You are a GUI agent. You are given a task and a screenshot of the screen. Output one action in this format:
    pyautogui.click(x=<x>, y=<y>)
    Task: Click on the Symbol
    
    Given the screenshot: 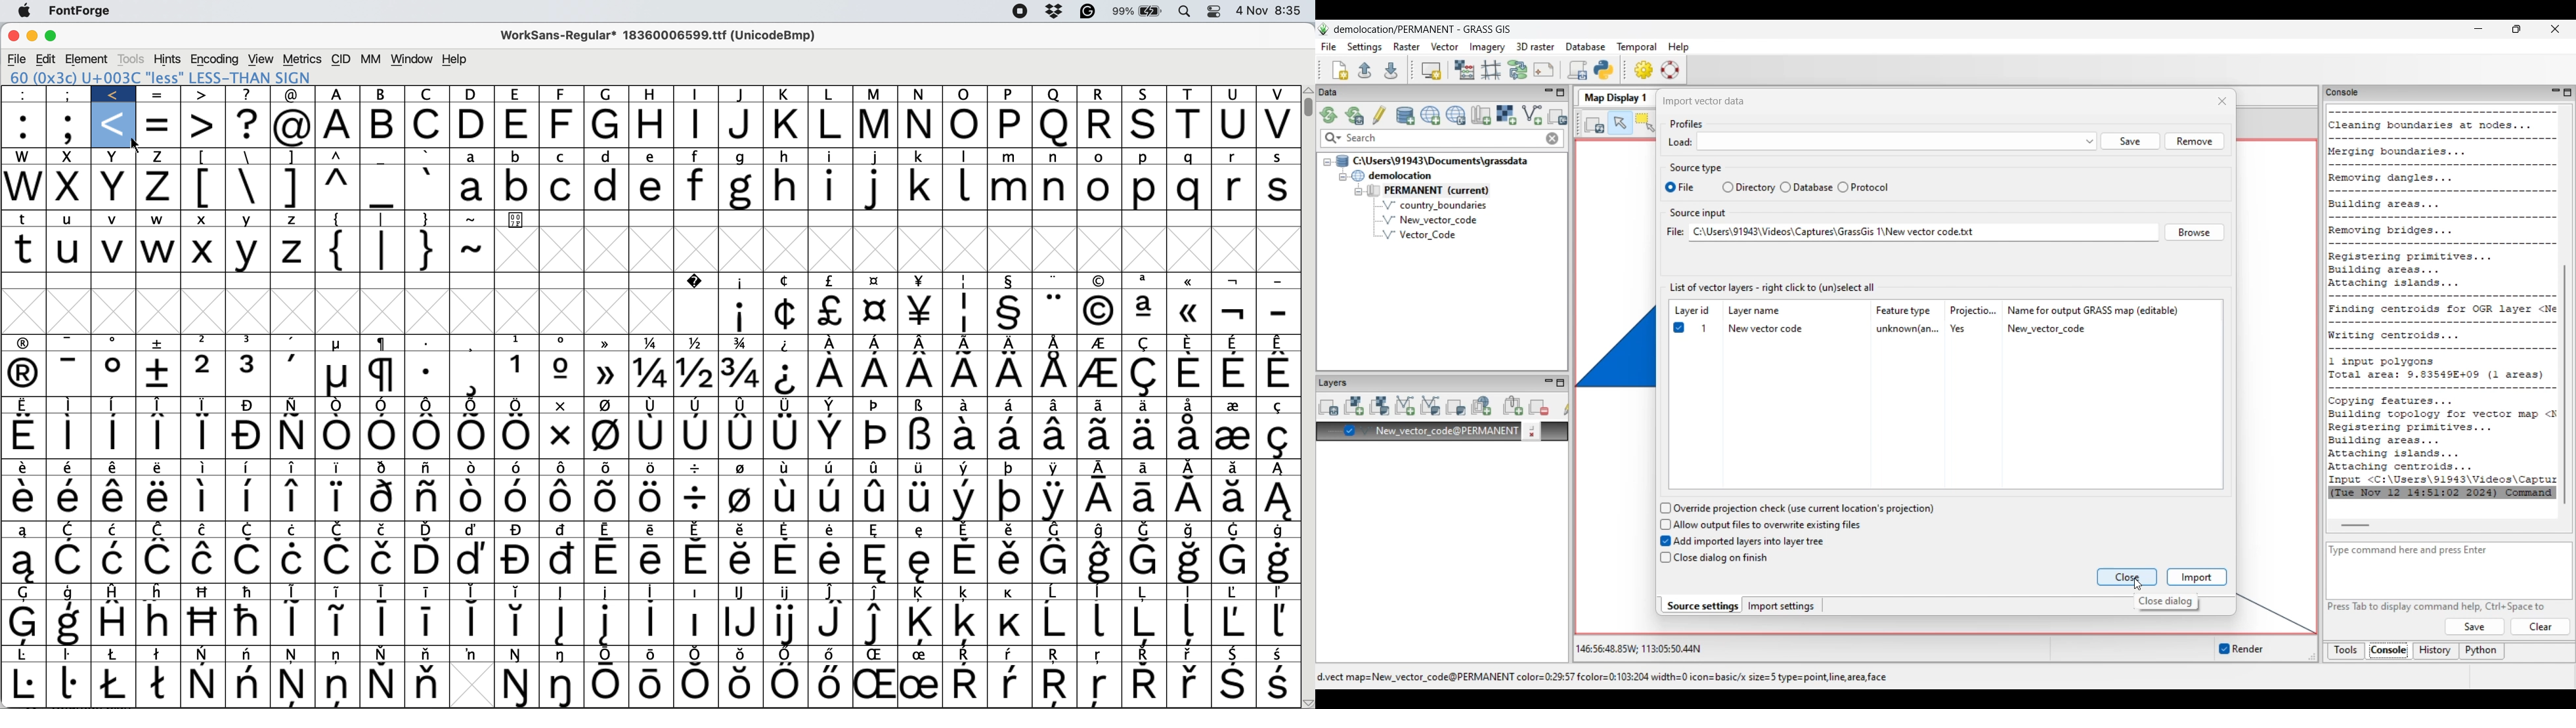 What is the action you would take?
    pyautogui.click(x=965, y=312)
    